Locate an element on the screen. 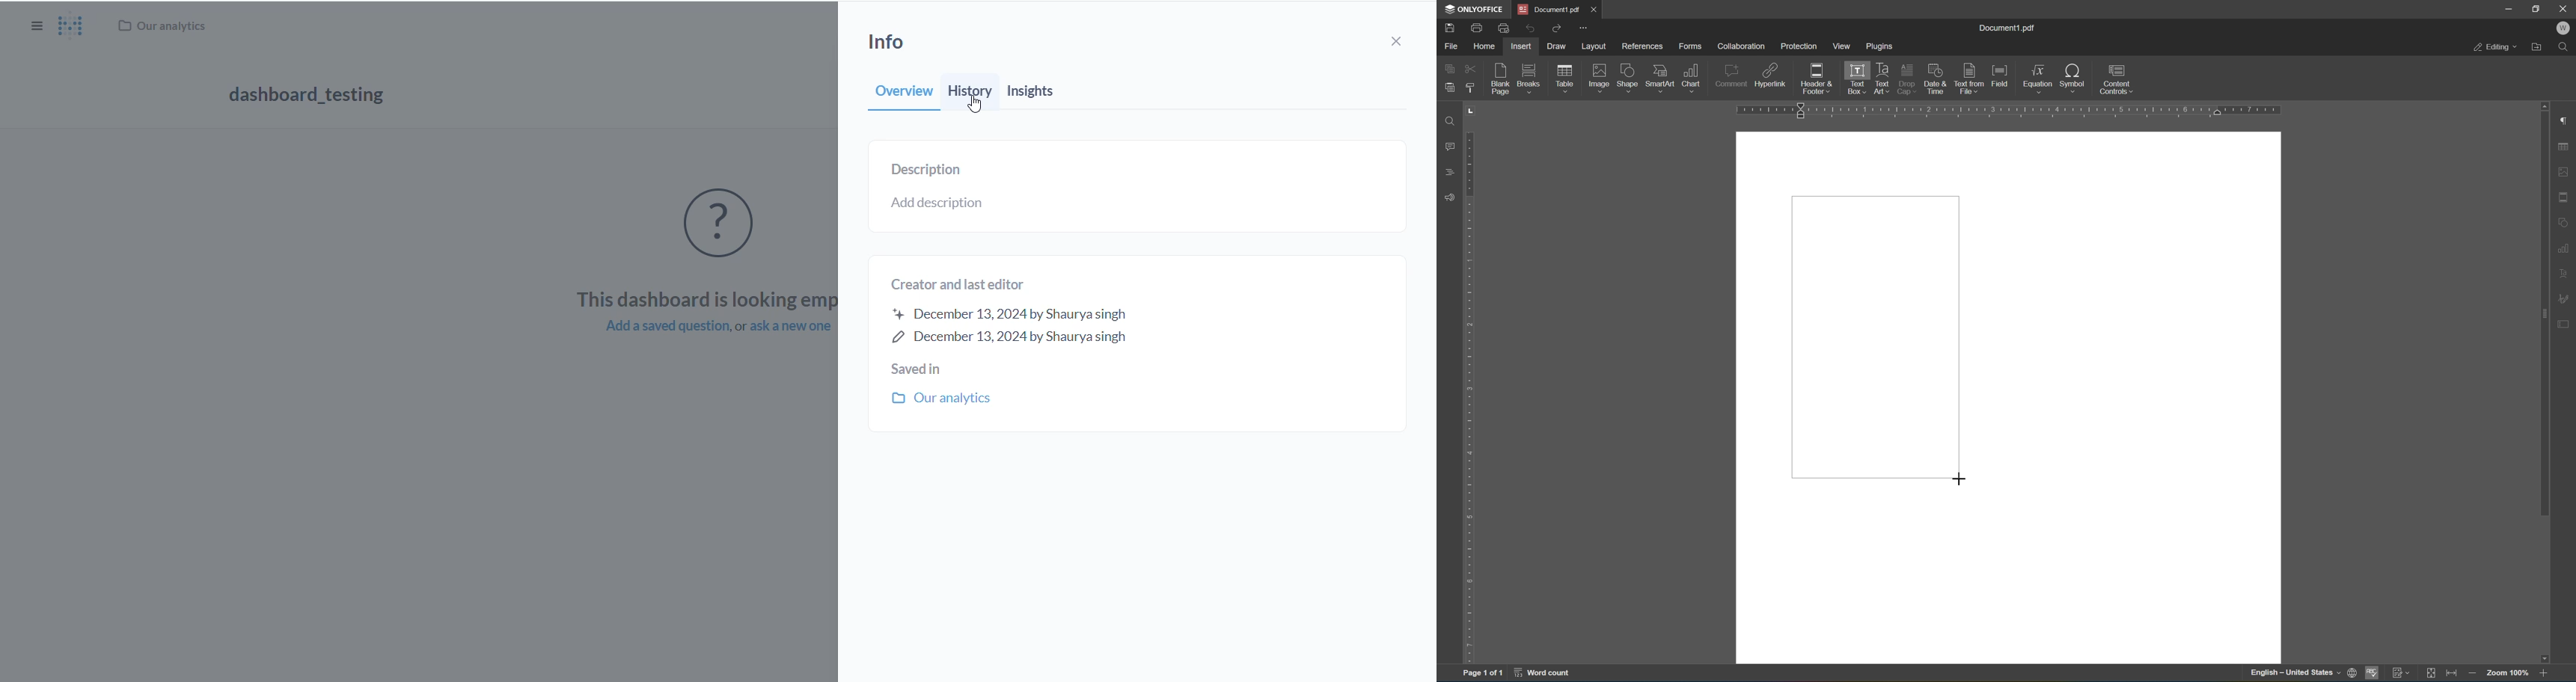 The width and height of the screenshot is (2576, 700). cursor is located at coordinates (1959, 477).